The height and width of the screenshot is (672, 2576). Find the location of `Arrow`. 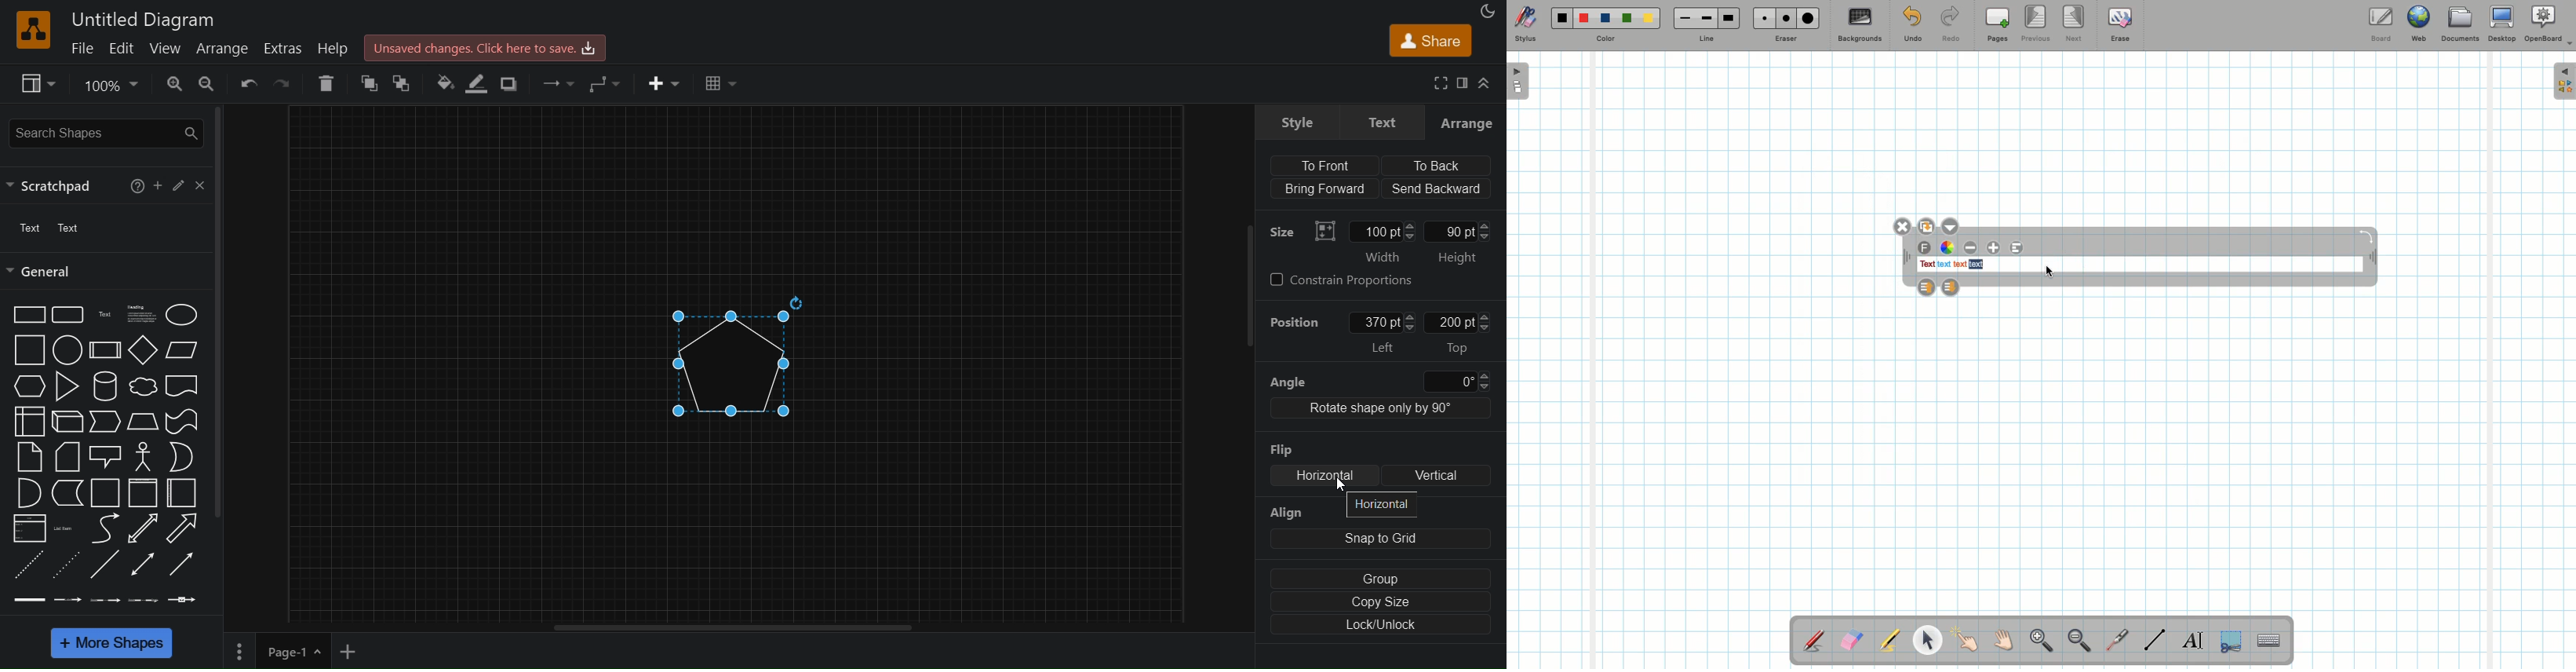

Arrow is located at coordinates (181, 528).